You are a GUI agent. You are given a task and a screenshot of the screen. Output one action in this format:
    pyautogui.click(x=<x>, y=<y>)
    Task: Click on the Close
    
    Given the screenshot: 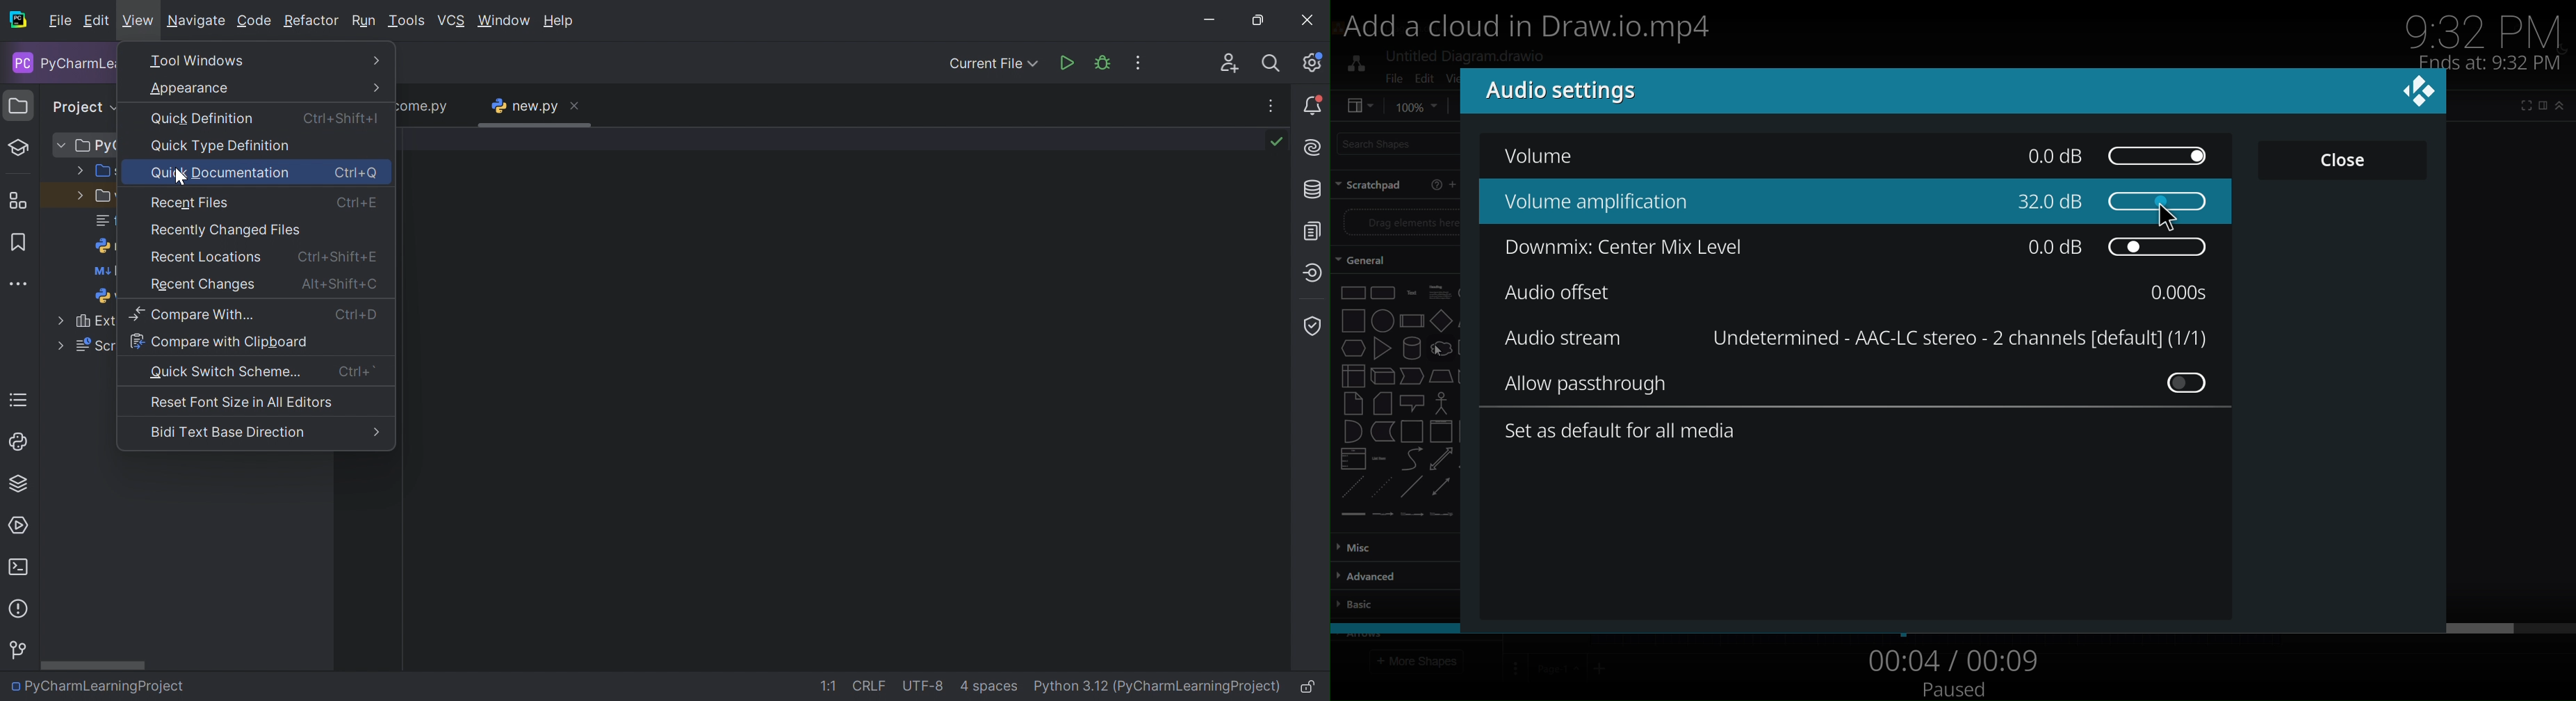 What is the action you would take?
    pyautogui.click(x=576, y=104)
    